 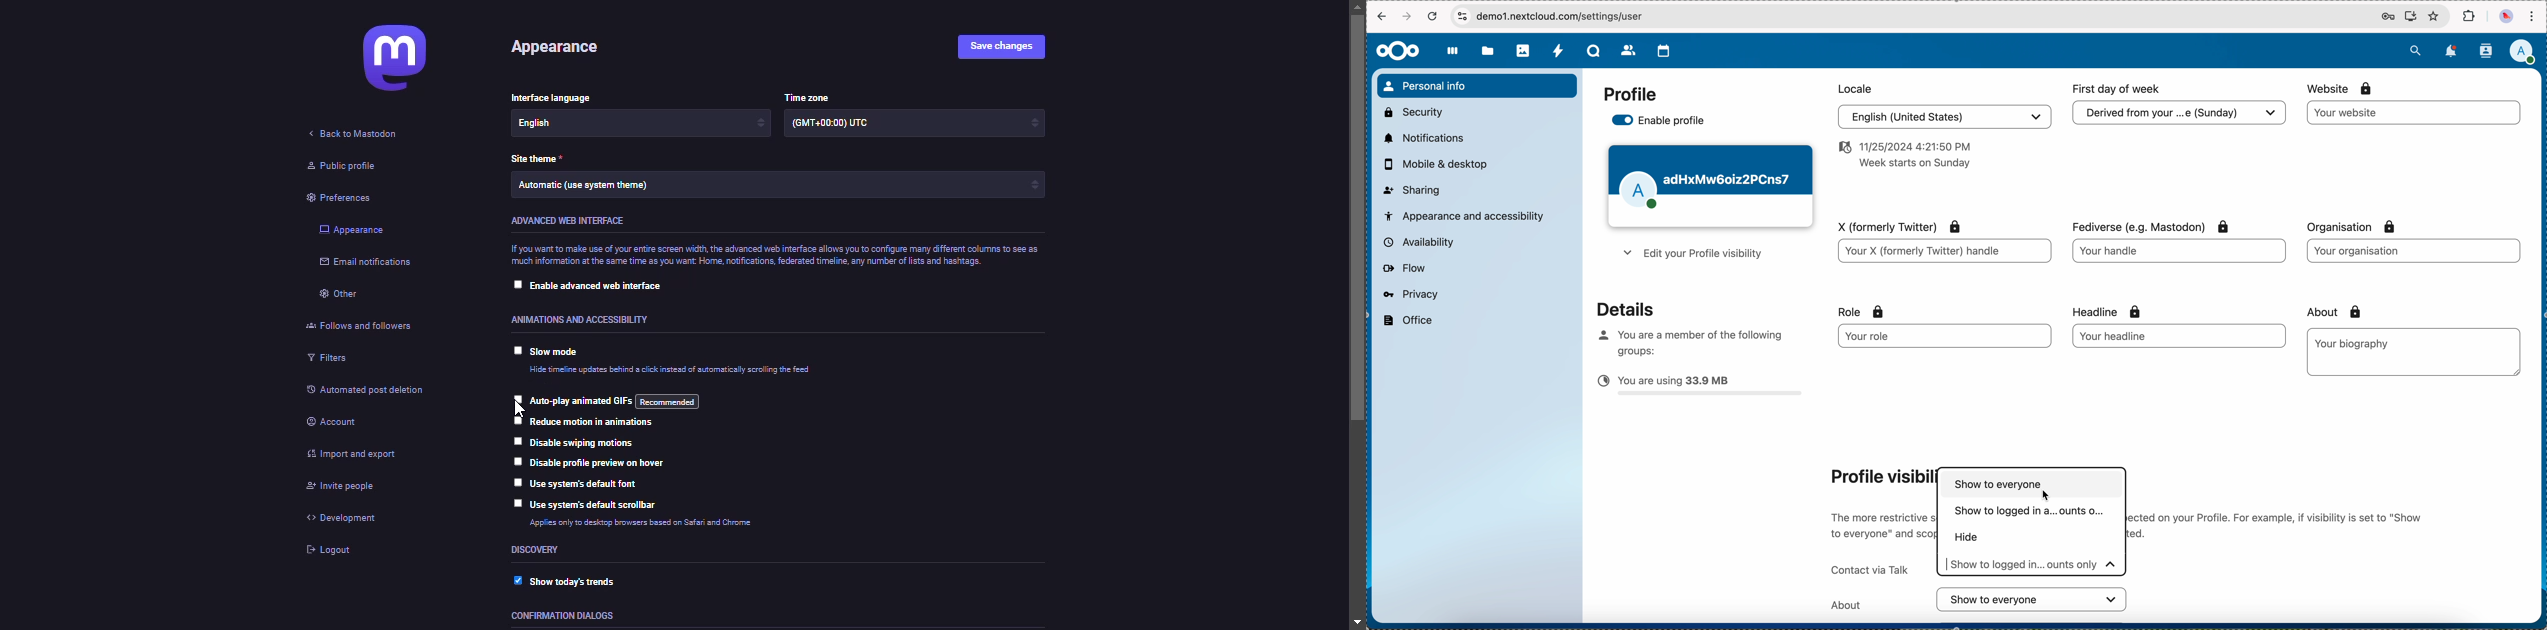 I want to click on cursor, so click(x=515, y=409).